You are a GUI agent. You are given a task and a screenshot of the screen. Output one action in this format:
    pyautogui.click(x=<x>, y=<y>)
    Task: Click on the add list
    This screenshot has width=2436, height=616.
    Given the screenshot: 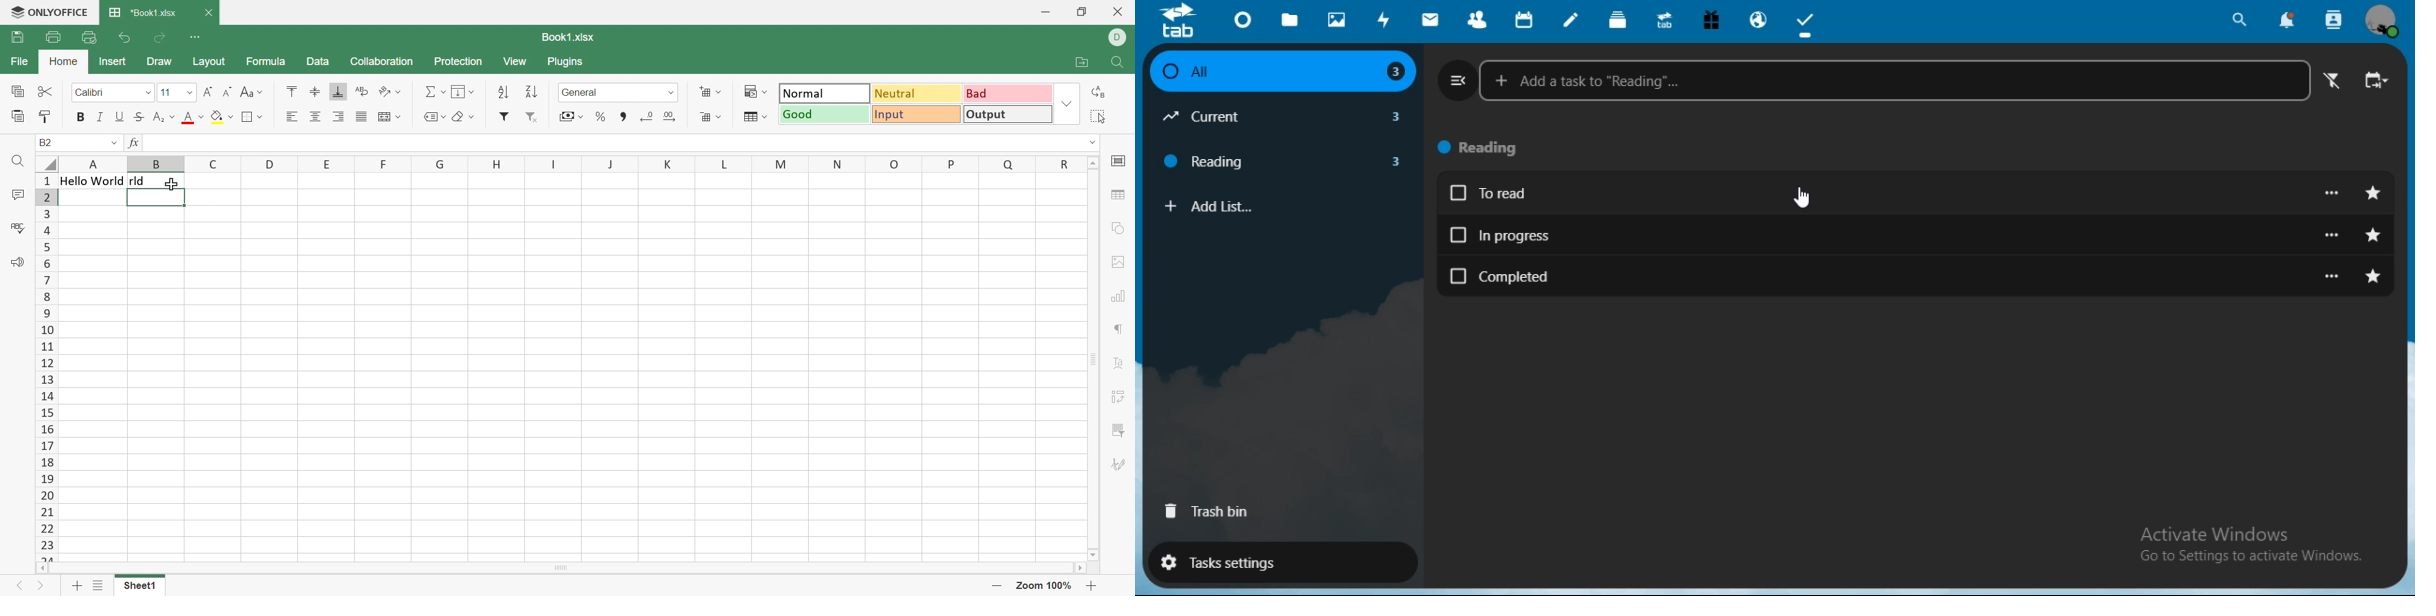 What is the action you would take?
    pyautogui.click(x=1290, y=207)
    